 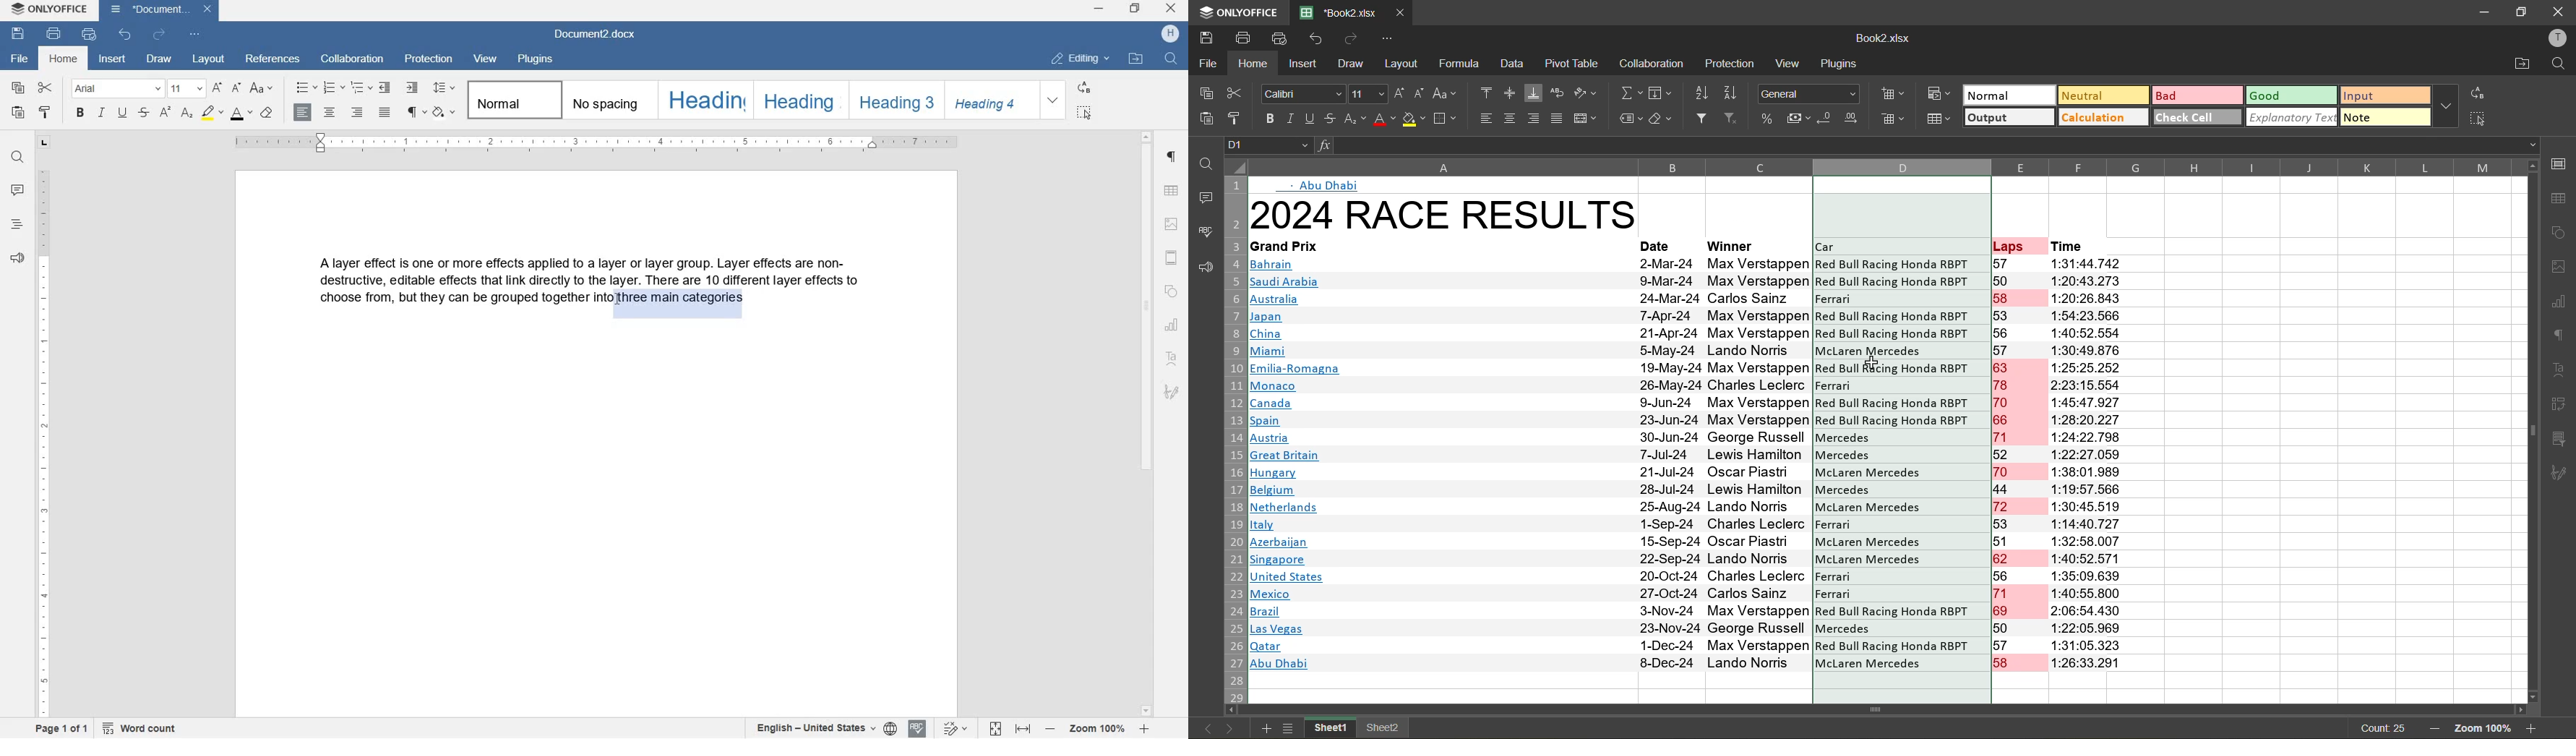 What do you see at coordinates (1328, 729) in the screenshot?
I see `sheet1` at bounding box center [1328, 729].